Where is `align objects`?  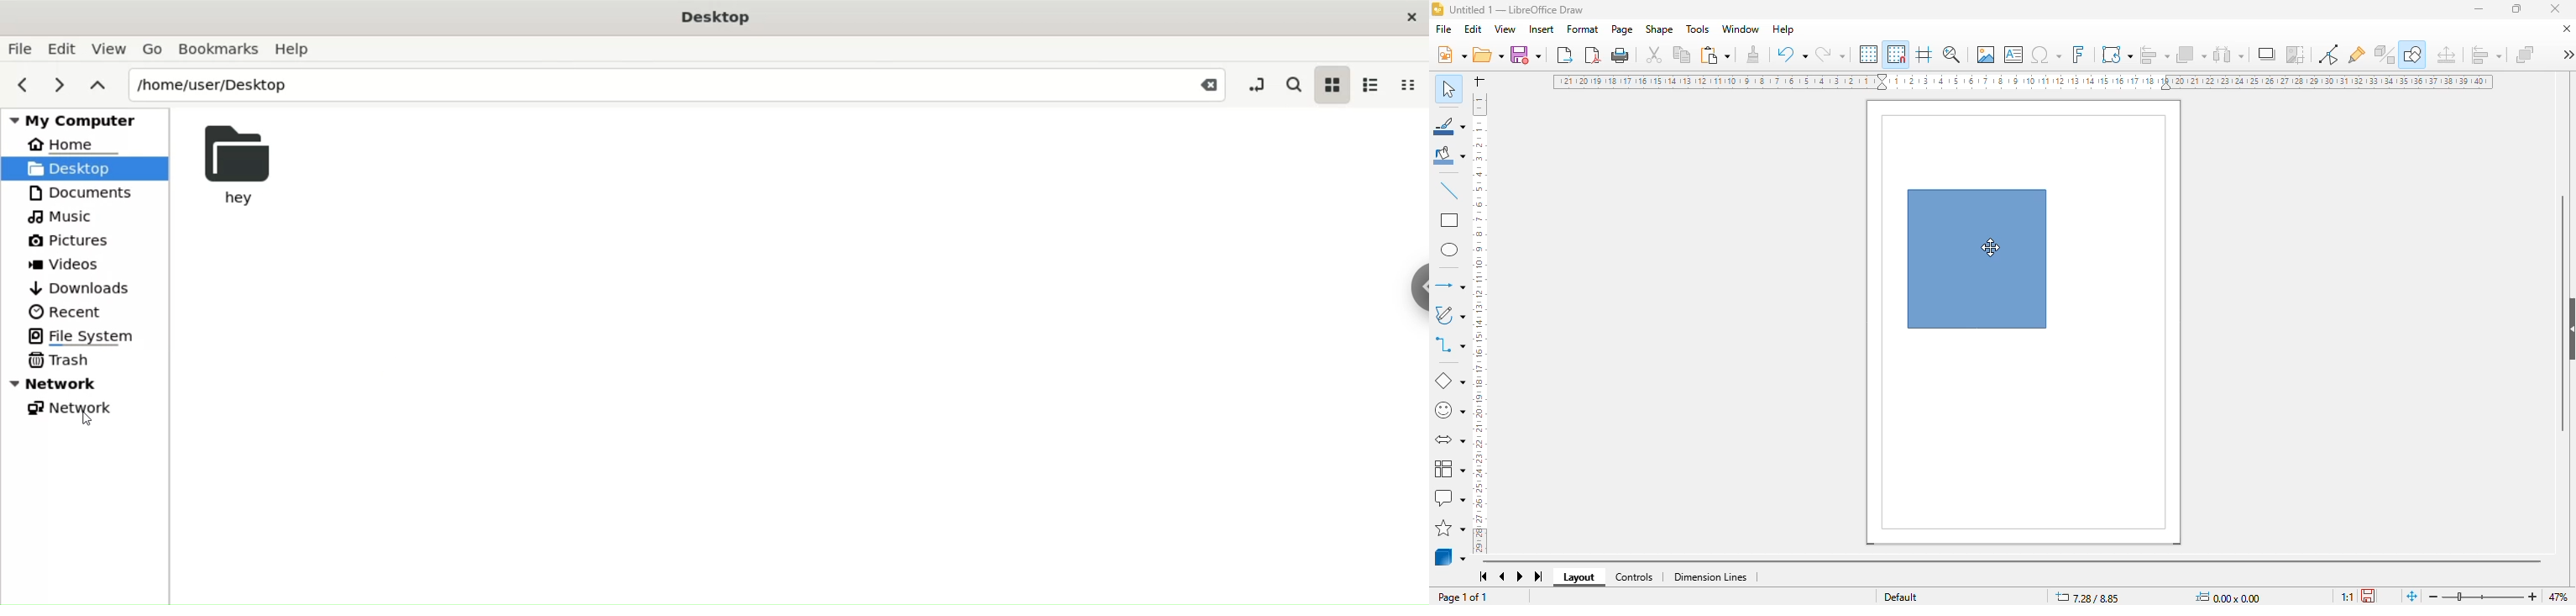
align objects is located at coordinates (2486, 55).